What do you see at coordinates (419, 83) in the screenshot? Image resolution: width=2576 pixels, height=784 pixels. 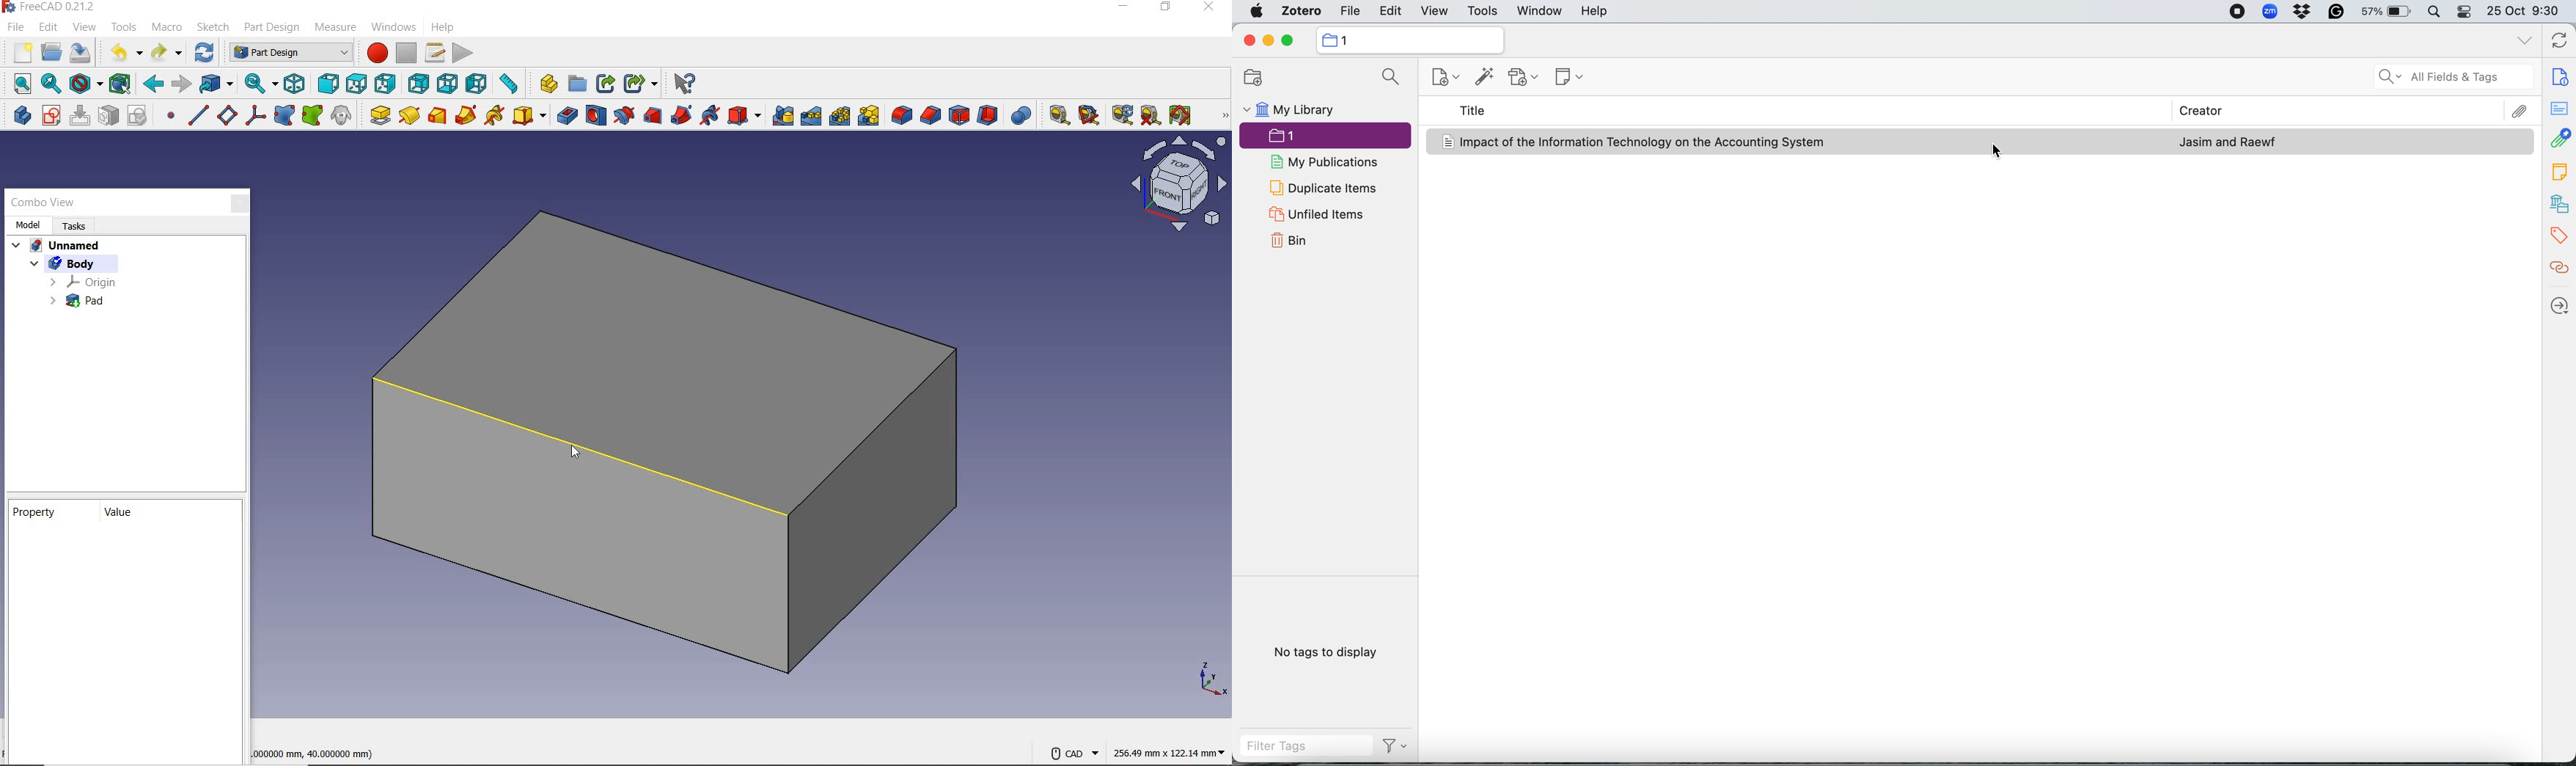 I see `rear` at bounding box center [419, 83].